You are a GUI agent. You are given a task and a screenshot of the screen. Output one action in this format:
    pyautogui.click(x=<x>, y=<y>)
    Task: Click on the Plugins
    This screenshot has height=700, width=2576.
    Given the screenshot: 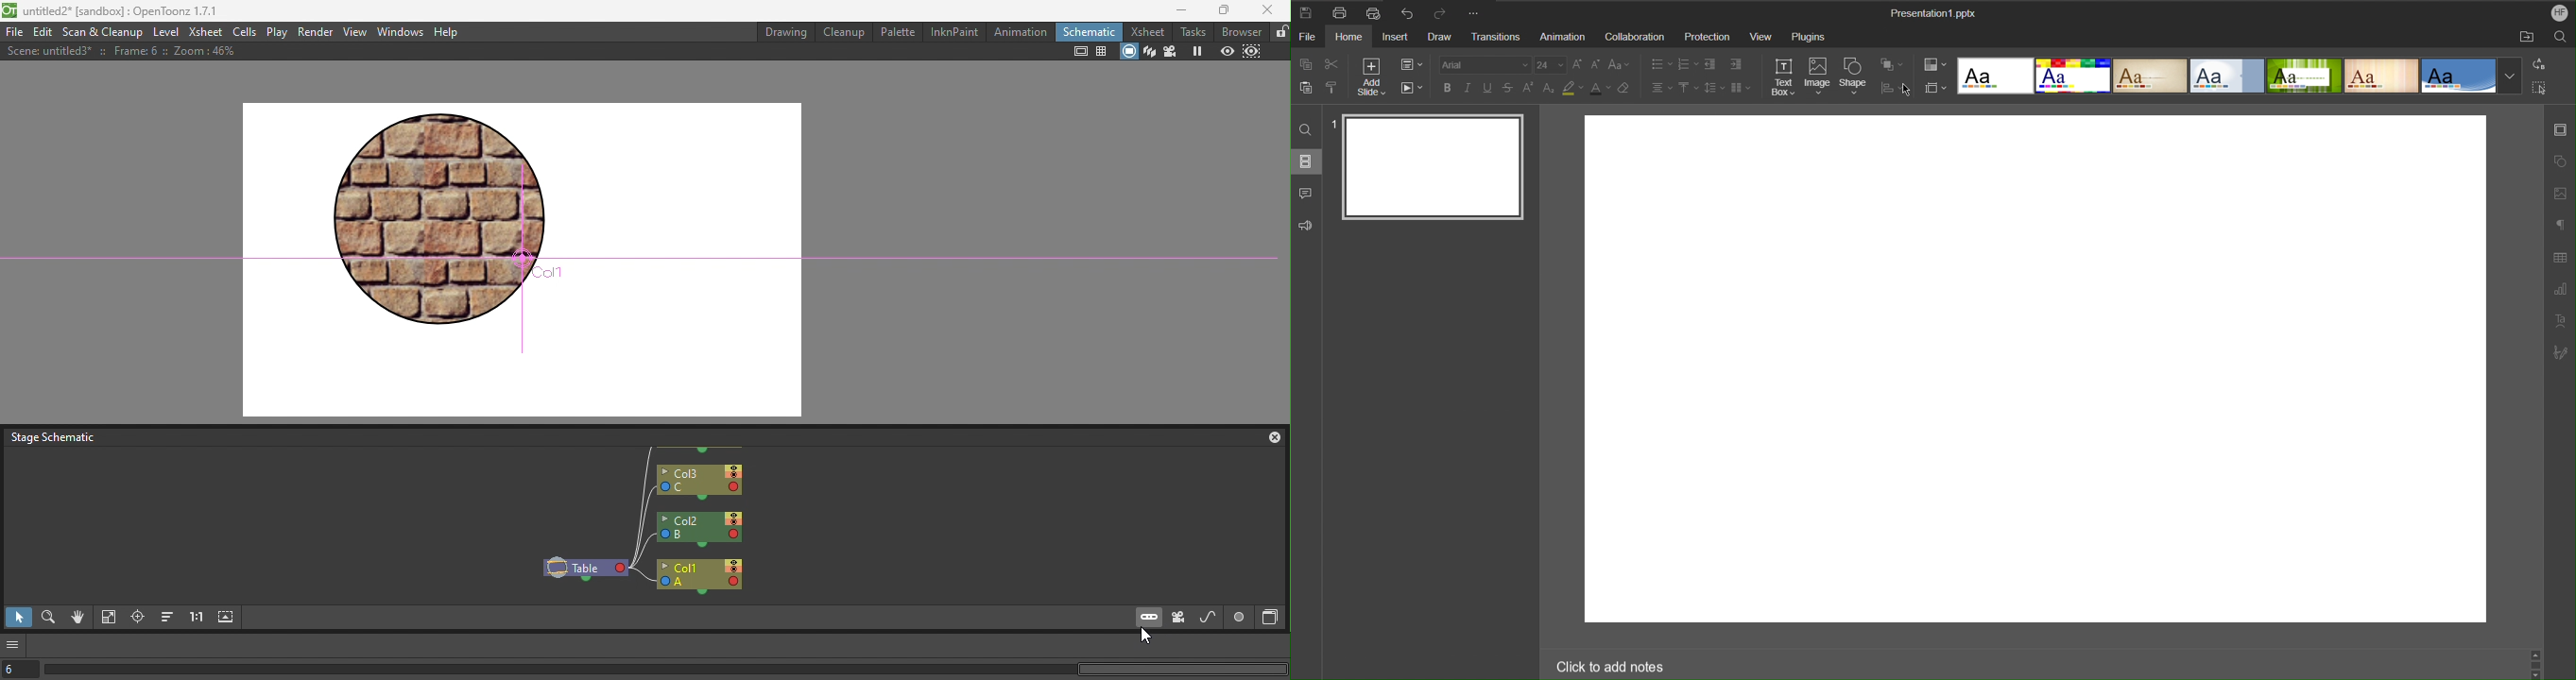 What is the action you would take?
    pyautogui.click(x=1808, y=35)
    